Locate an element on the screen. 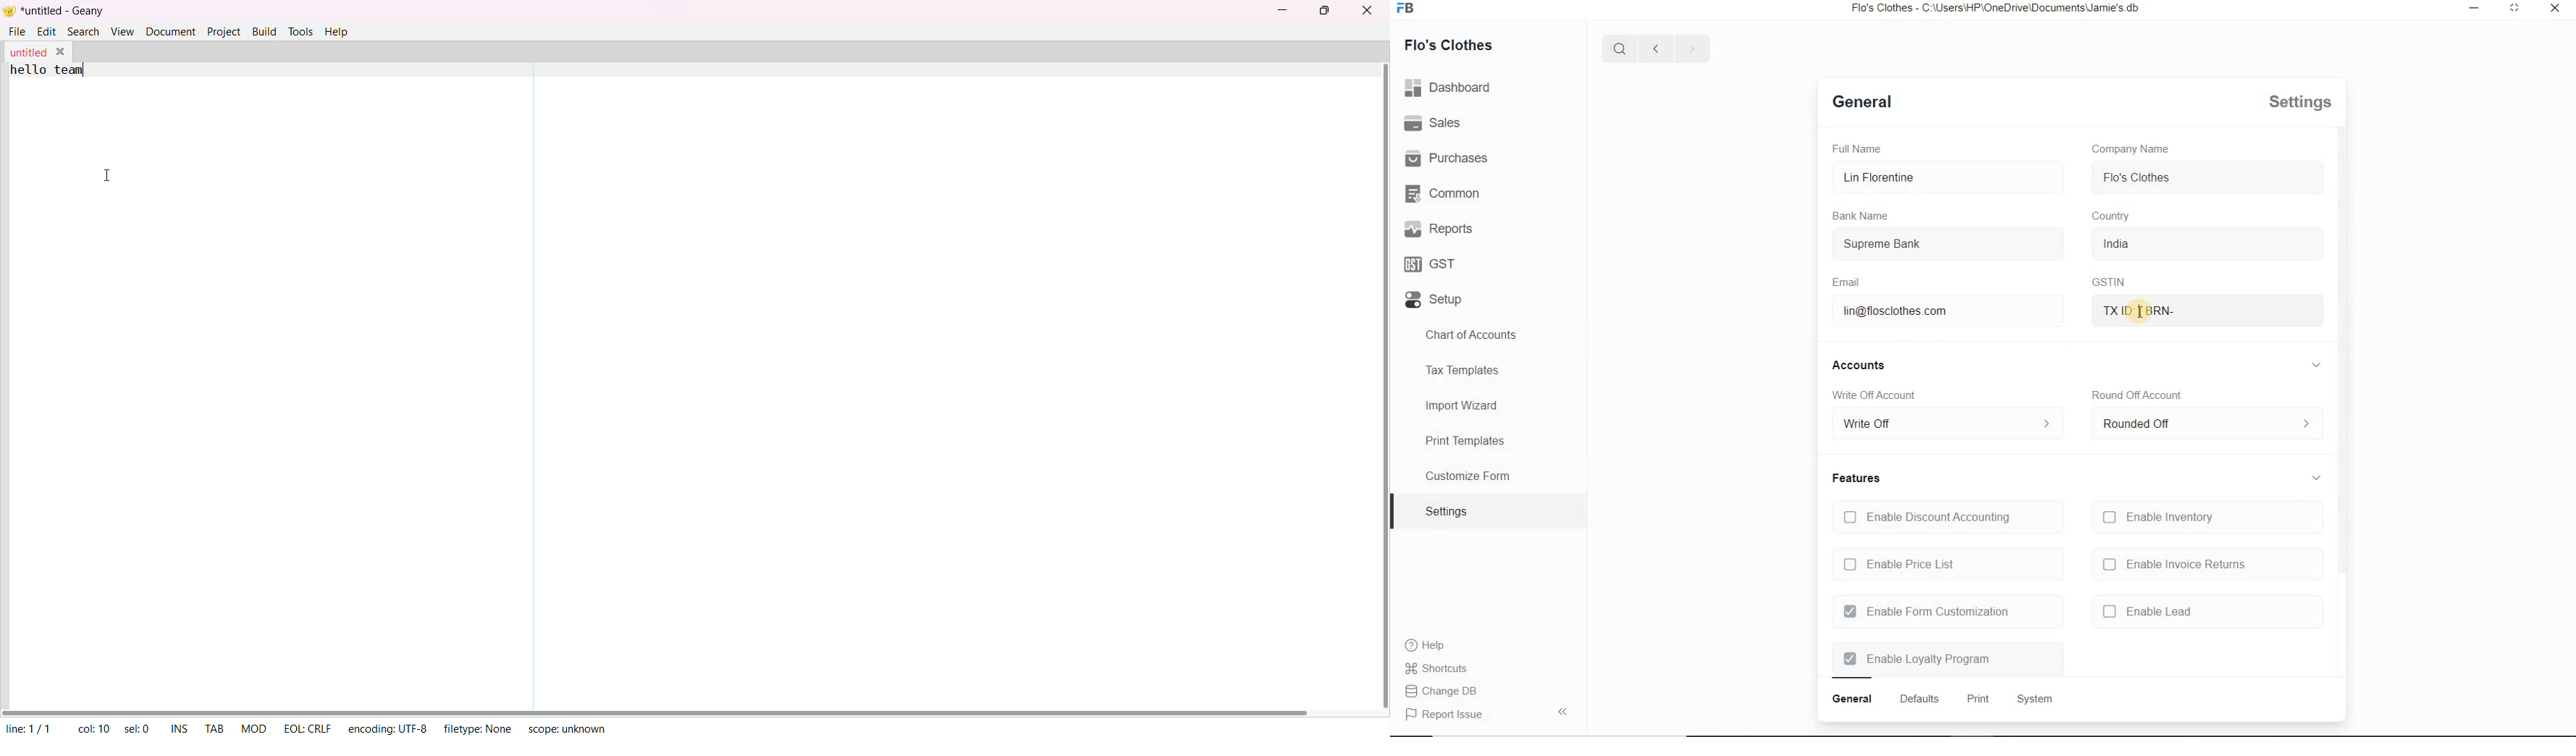  Full Name is located at coordinates (1862, 148).